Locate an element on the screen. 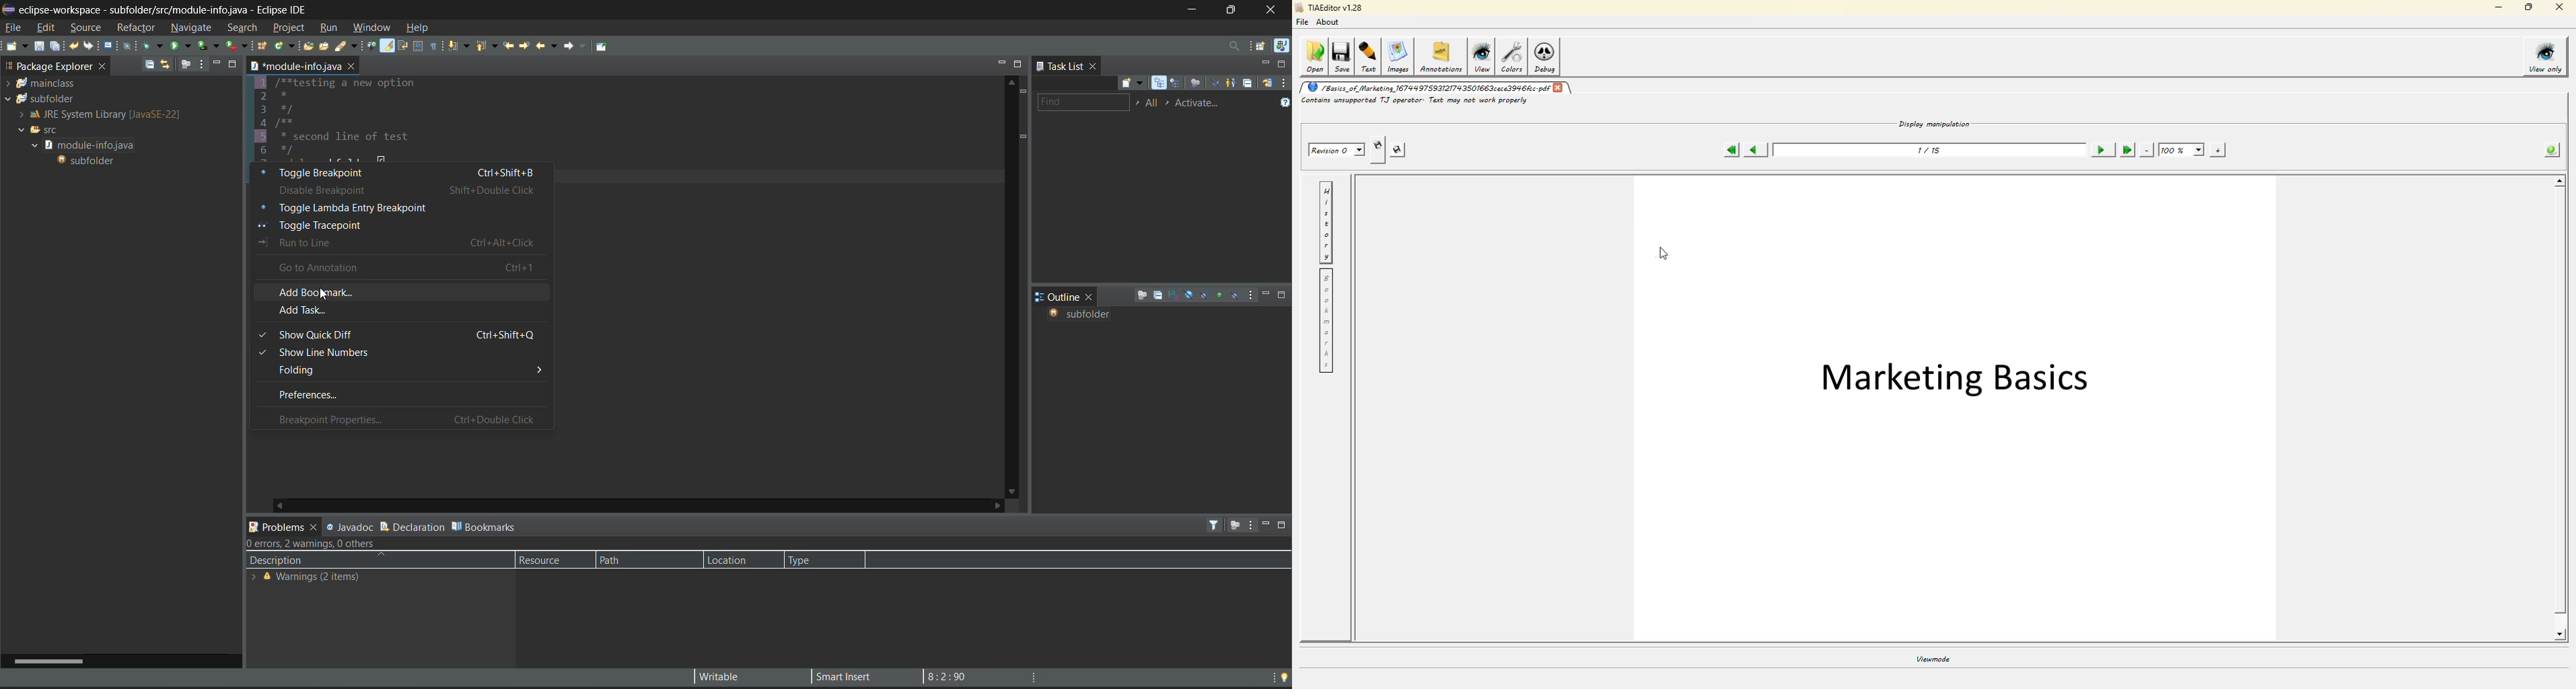 This screenshot has height=700, width=2576. collapse all is located at coordinates (149, 64).